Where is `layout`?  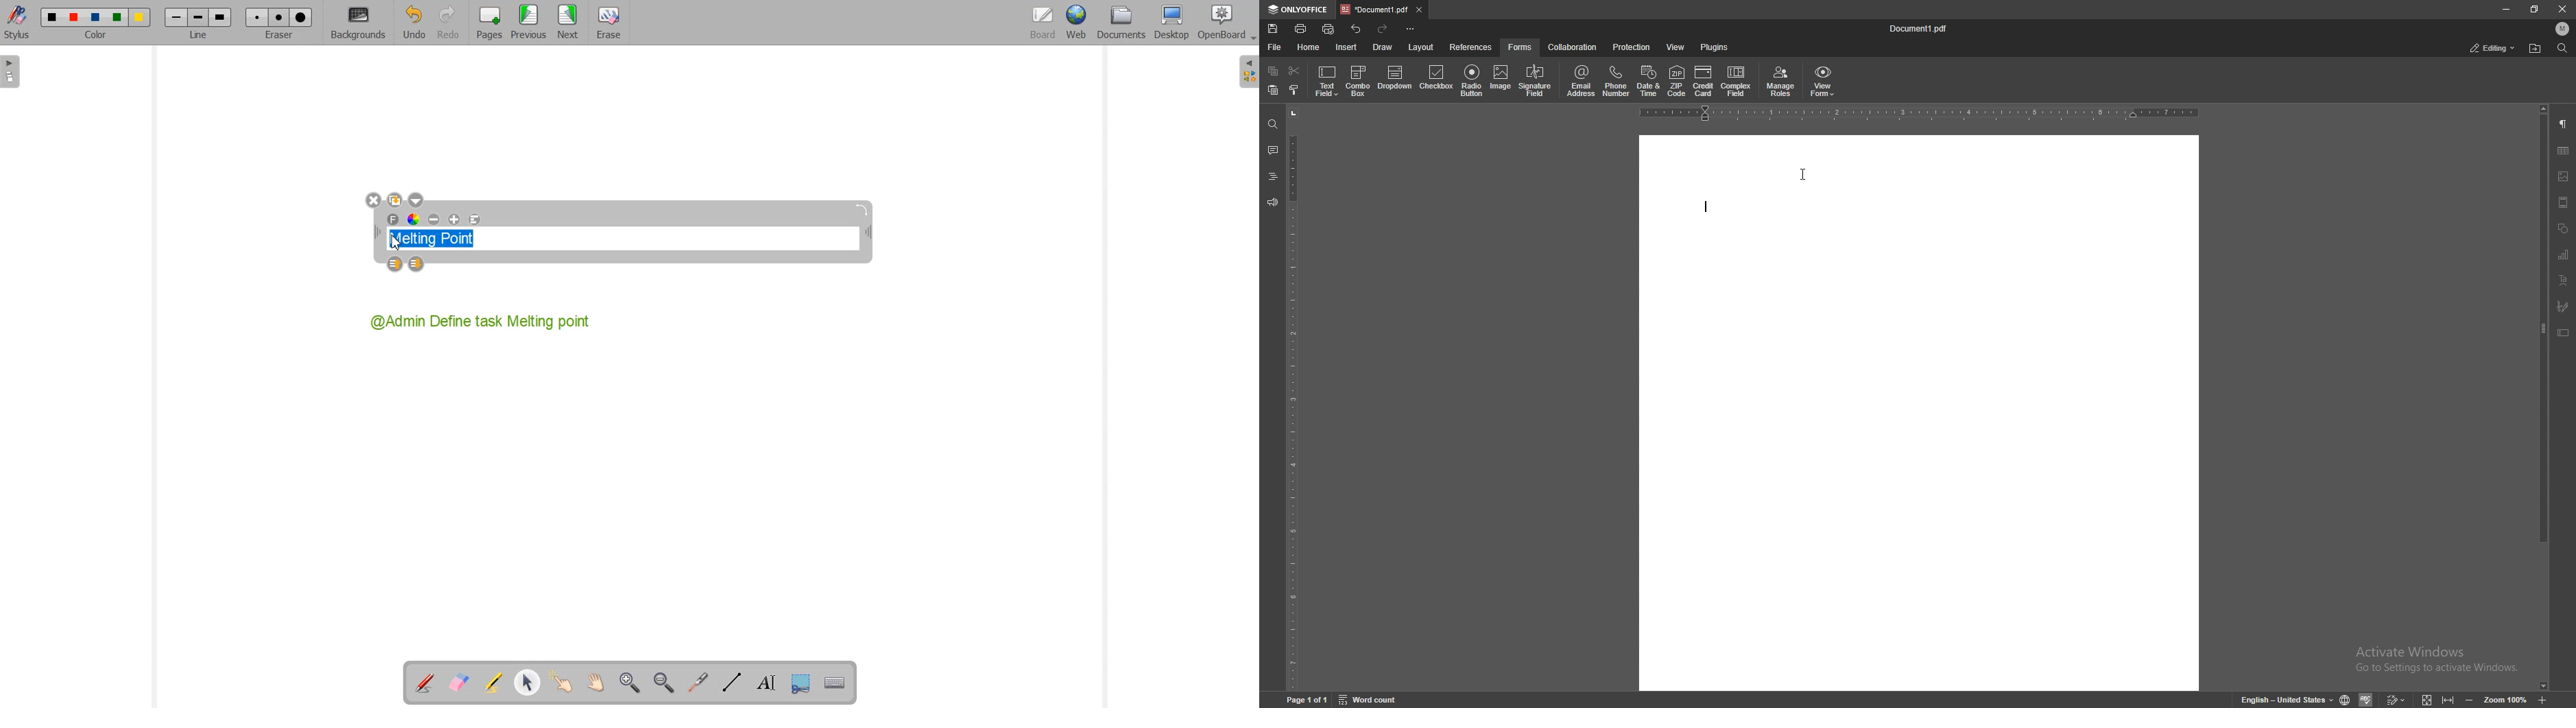 layout is located at coordinates (1422, 47).